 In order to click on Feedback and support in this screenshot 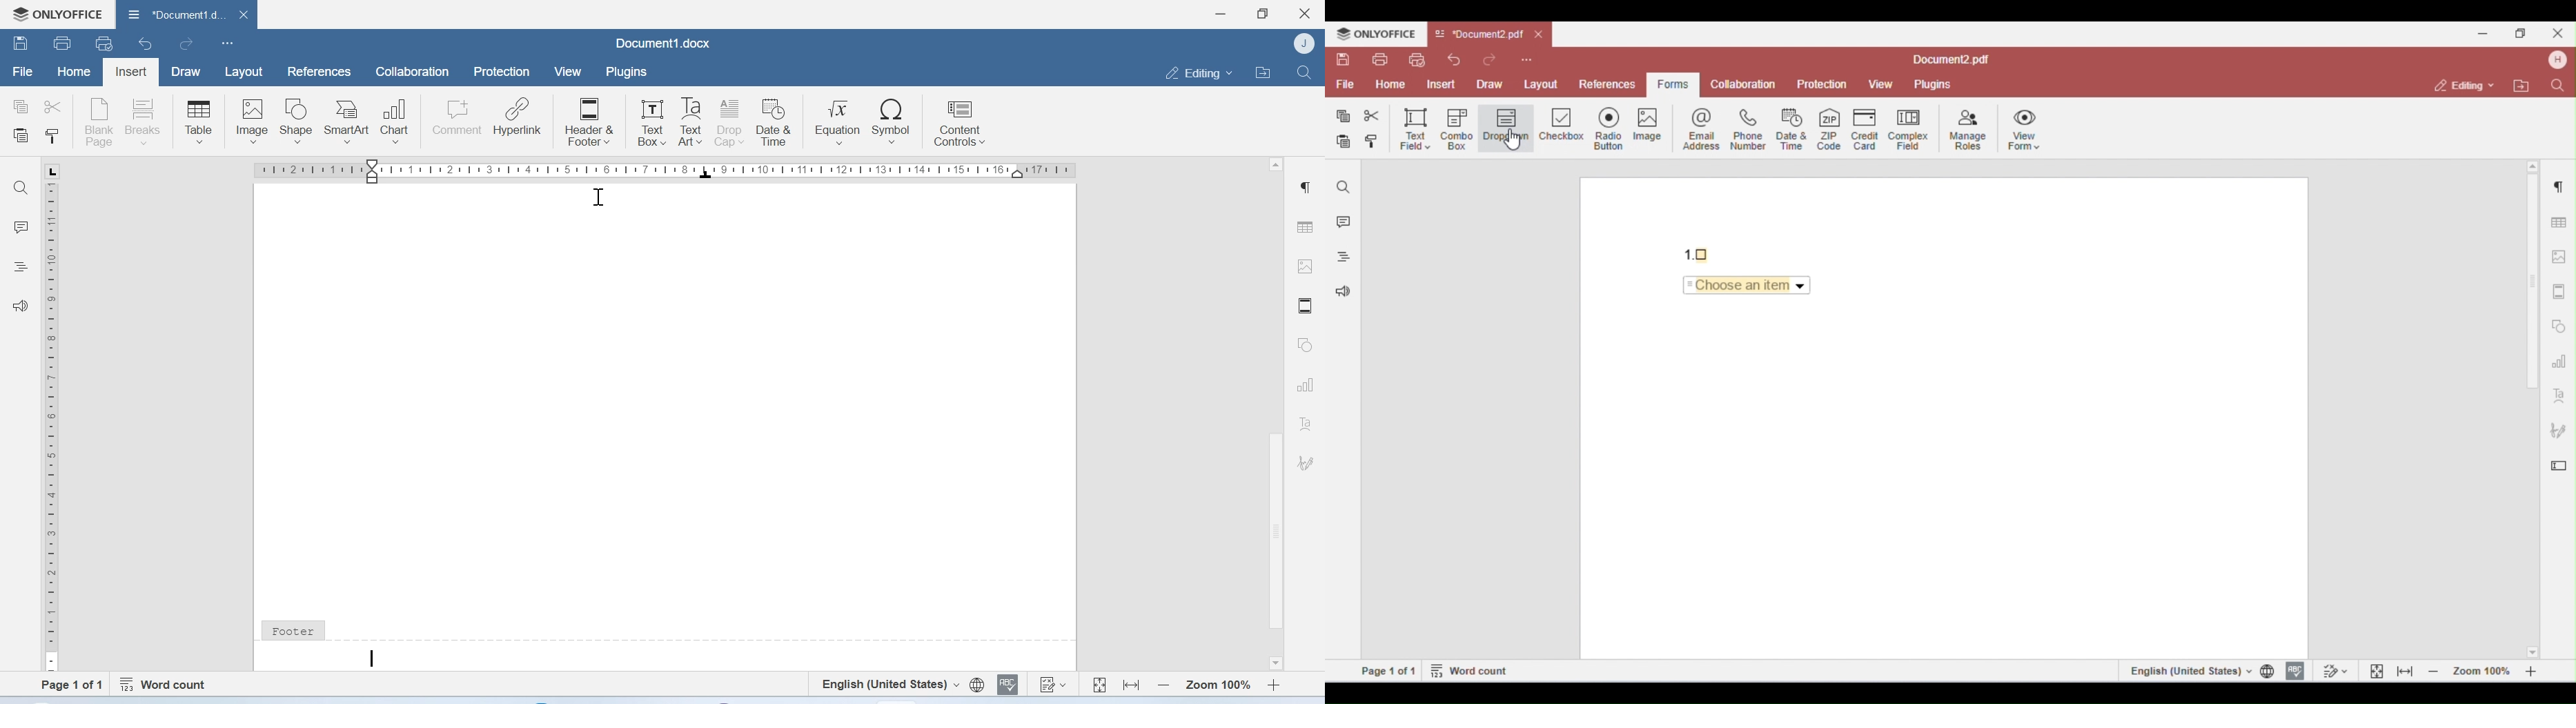, I will do `click(21, 305)`.